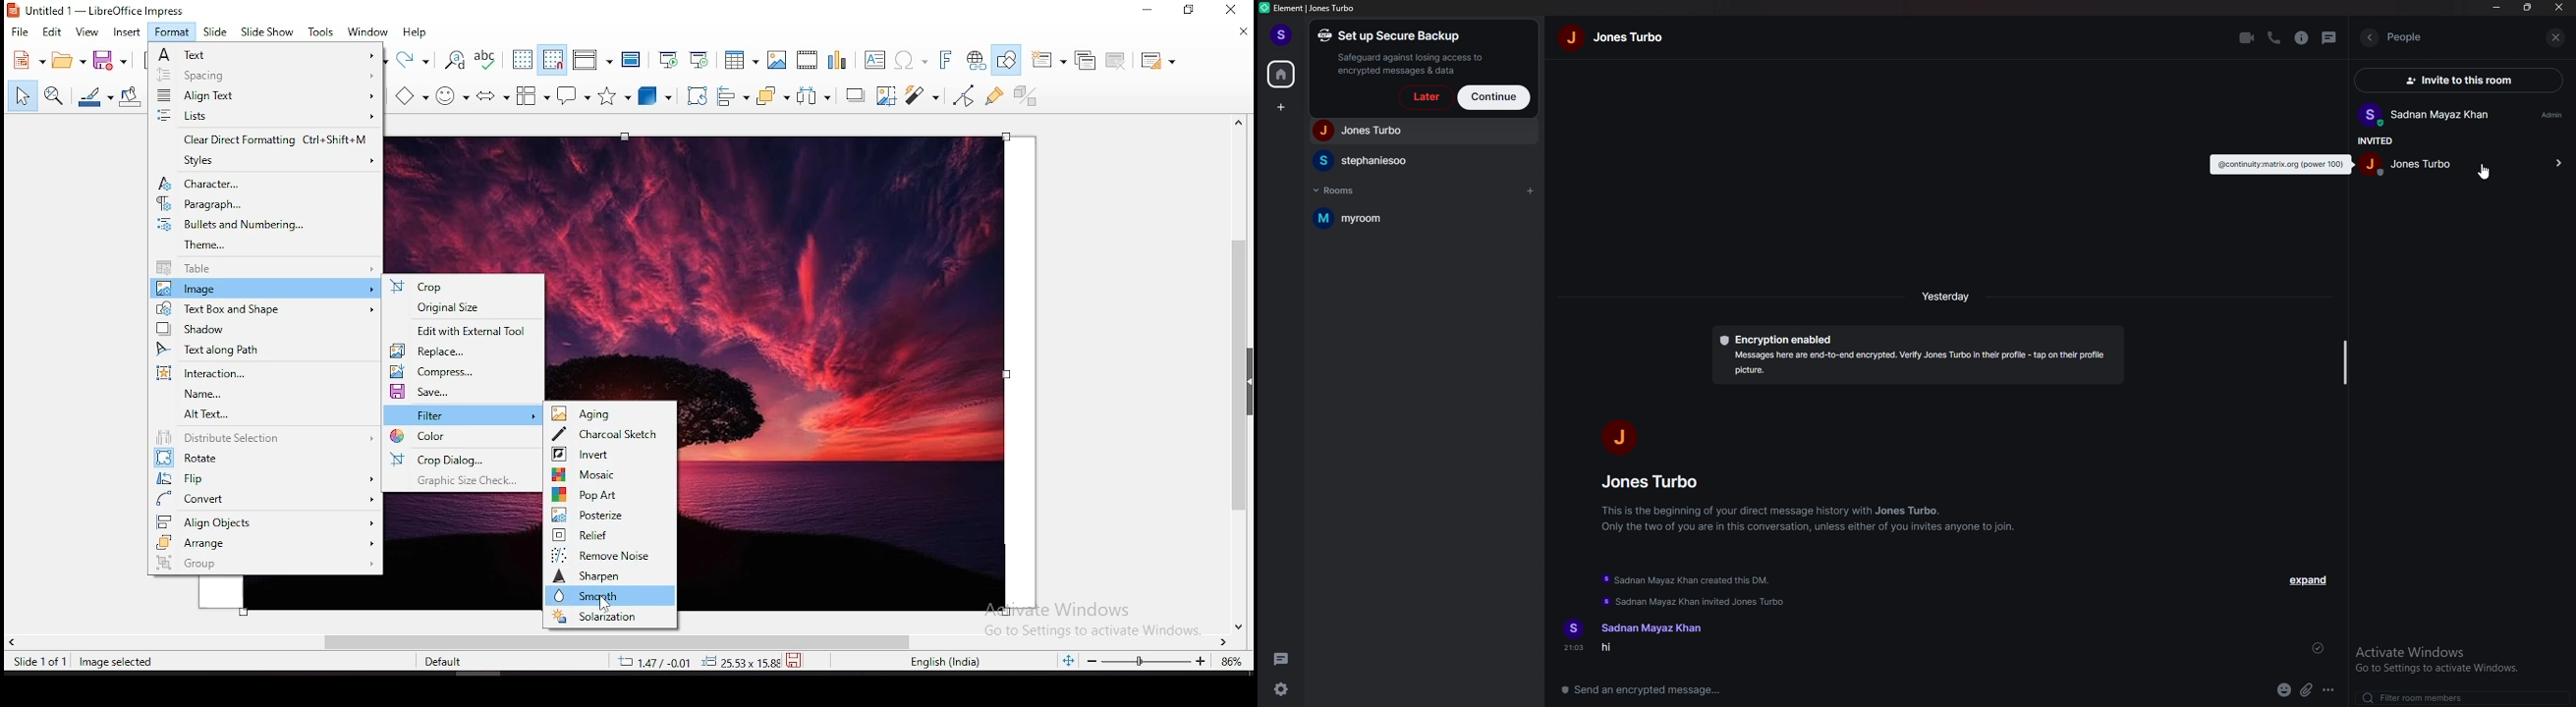 The width and height of the screenshot is (2576, 728). I want to click on resize, so click(2528, 7).